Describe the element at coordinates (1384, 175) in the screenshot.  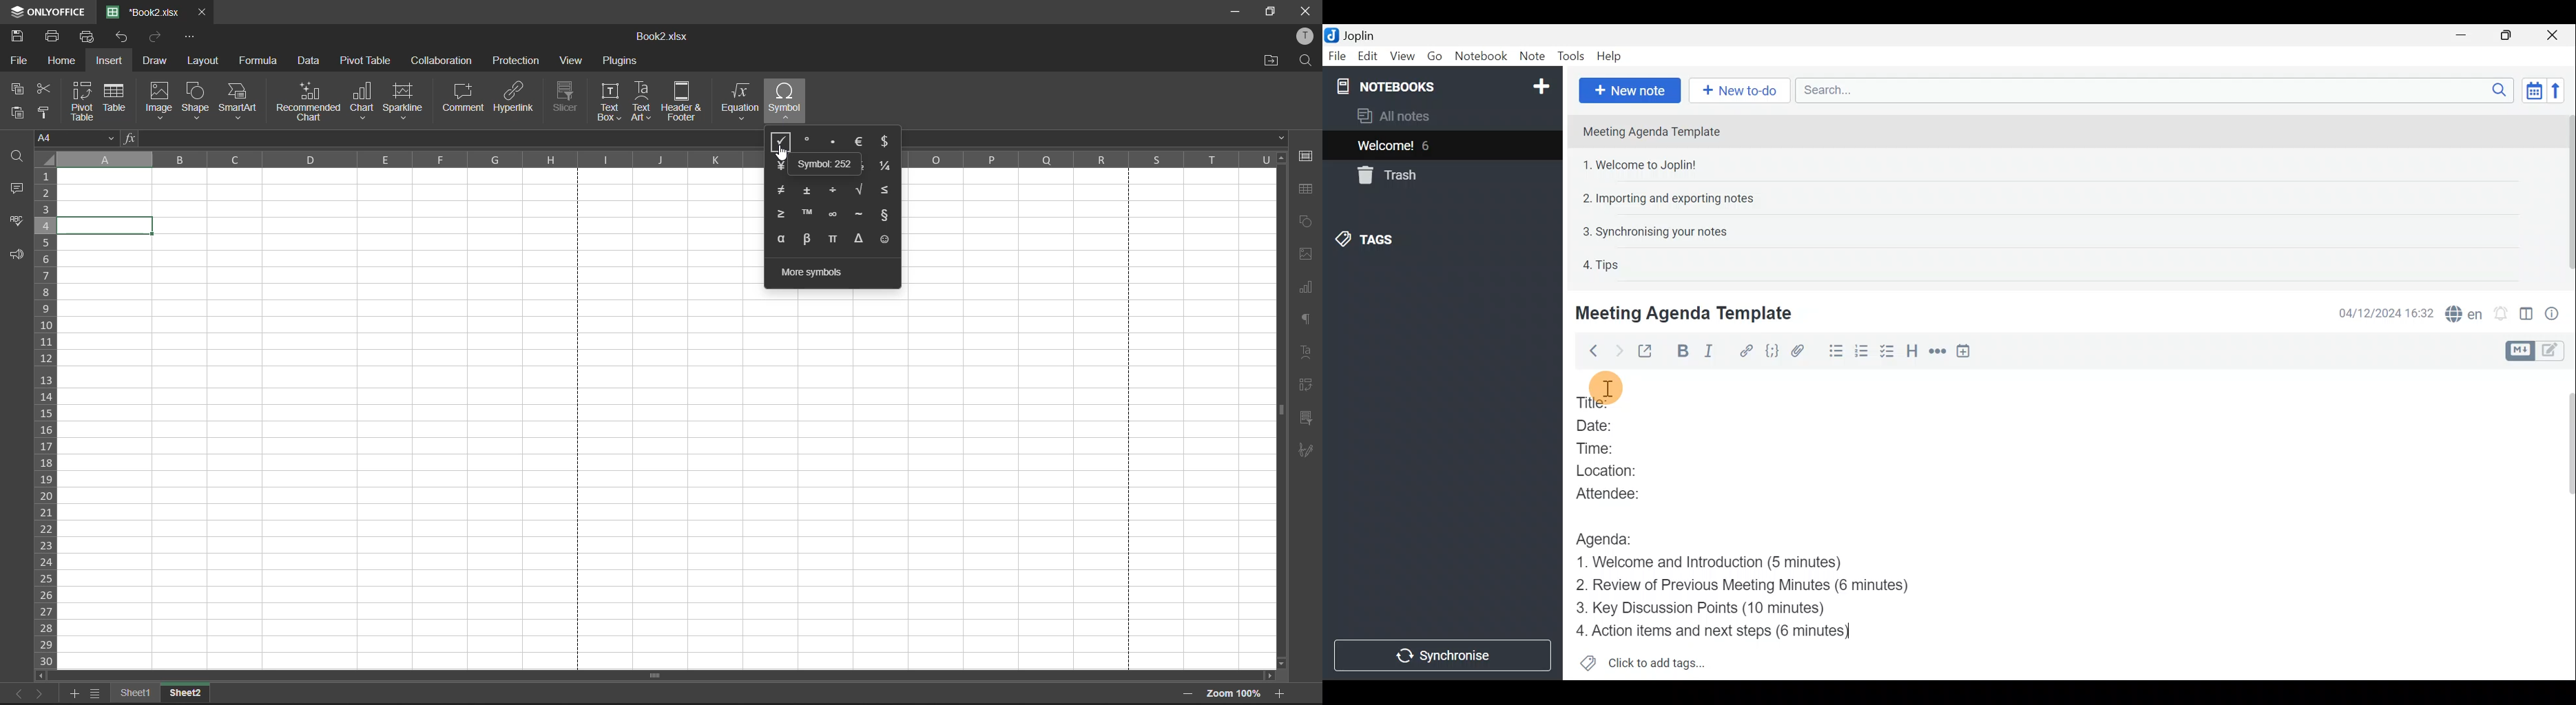
I see `Trash` at that location.